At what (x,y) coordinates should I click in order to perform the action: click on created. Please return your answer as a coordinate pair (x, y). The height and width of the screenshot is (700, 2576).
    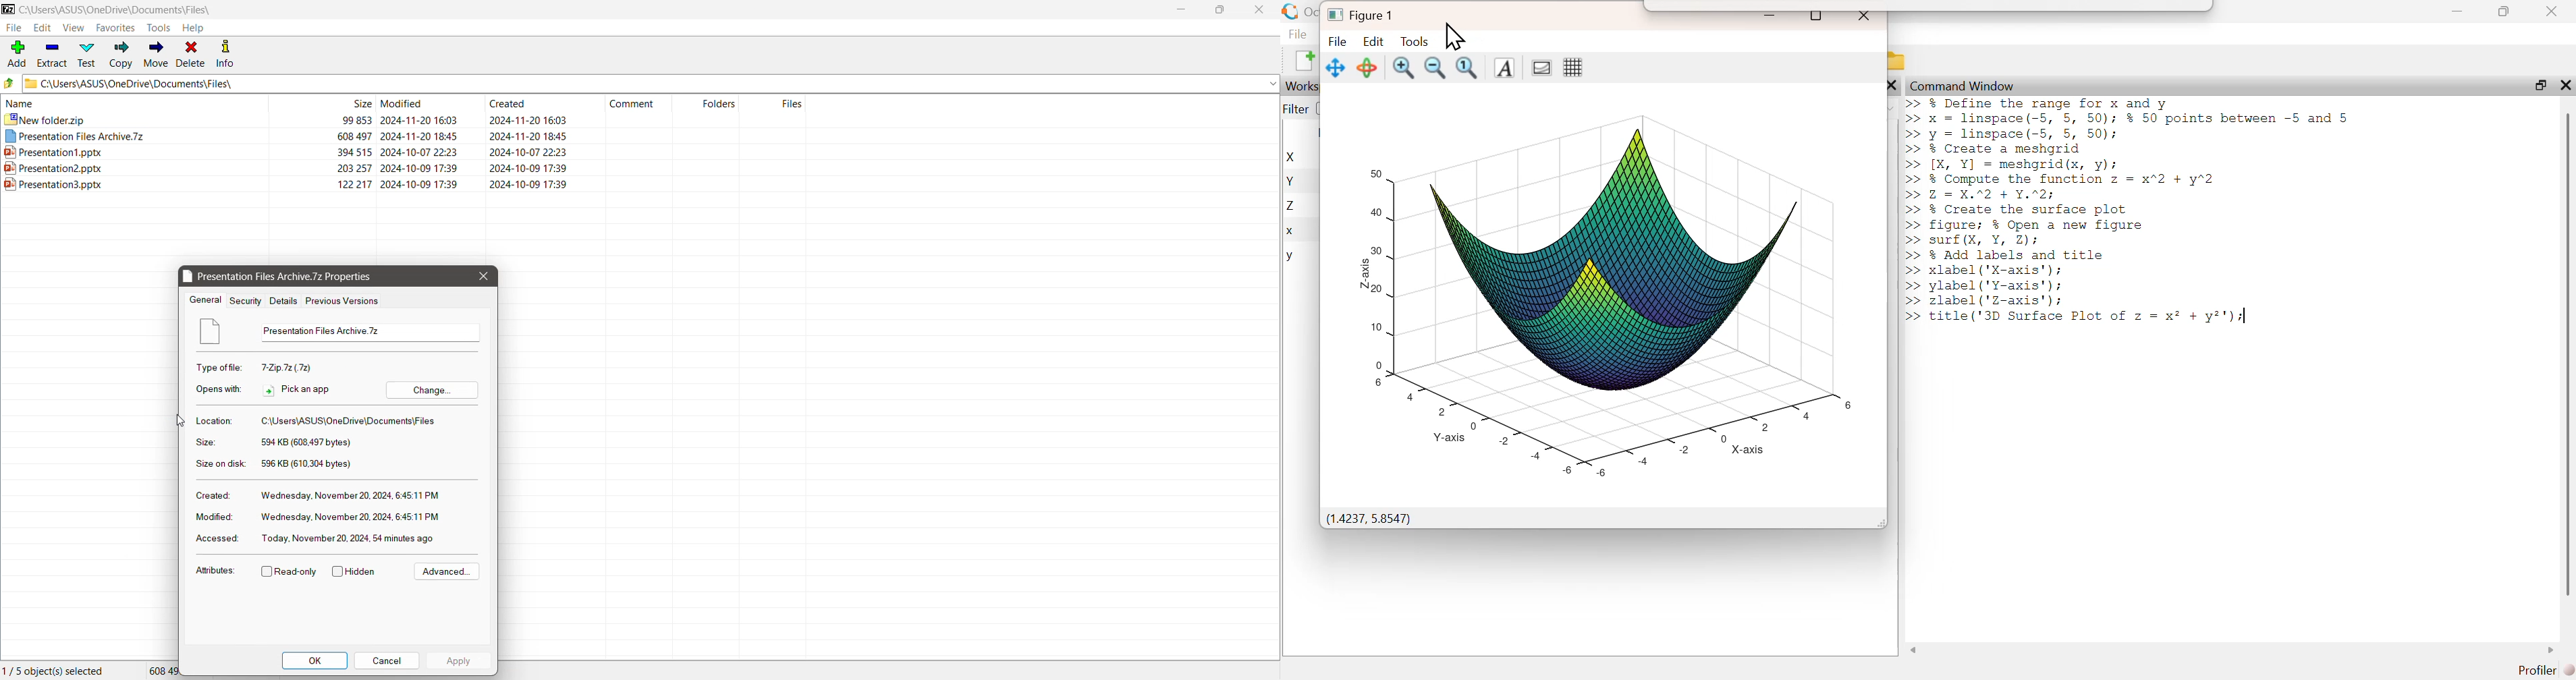
    Looking at the image, I should click on (538, 104).